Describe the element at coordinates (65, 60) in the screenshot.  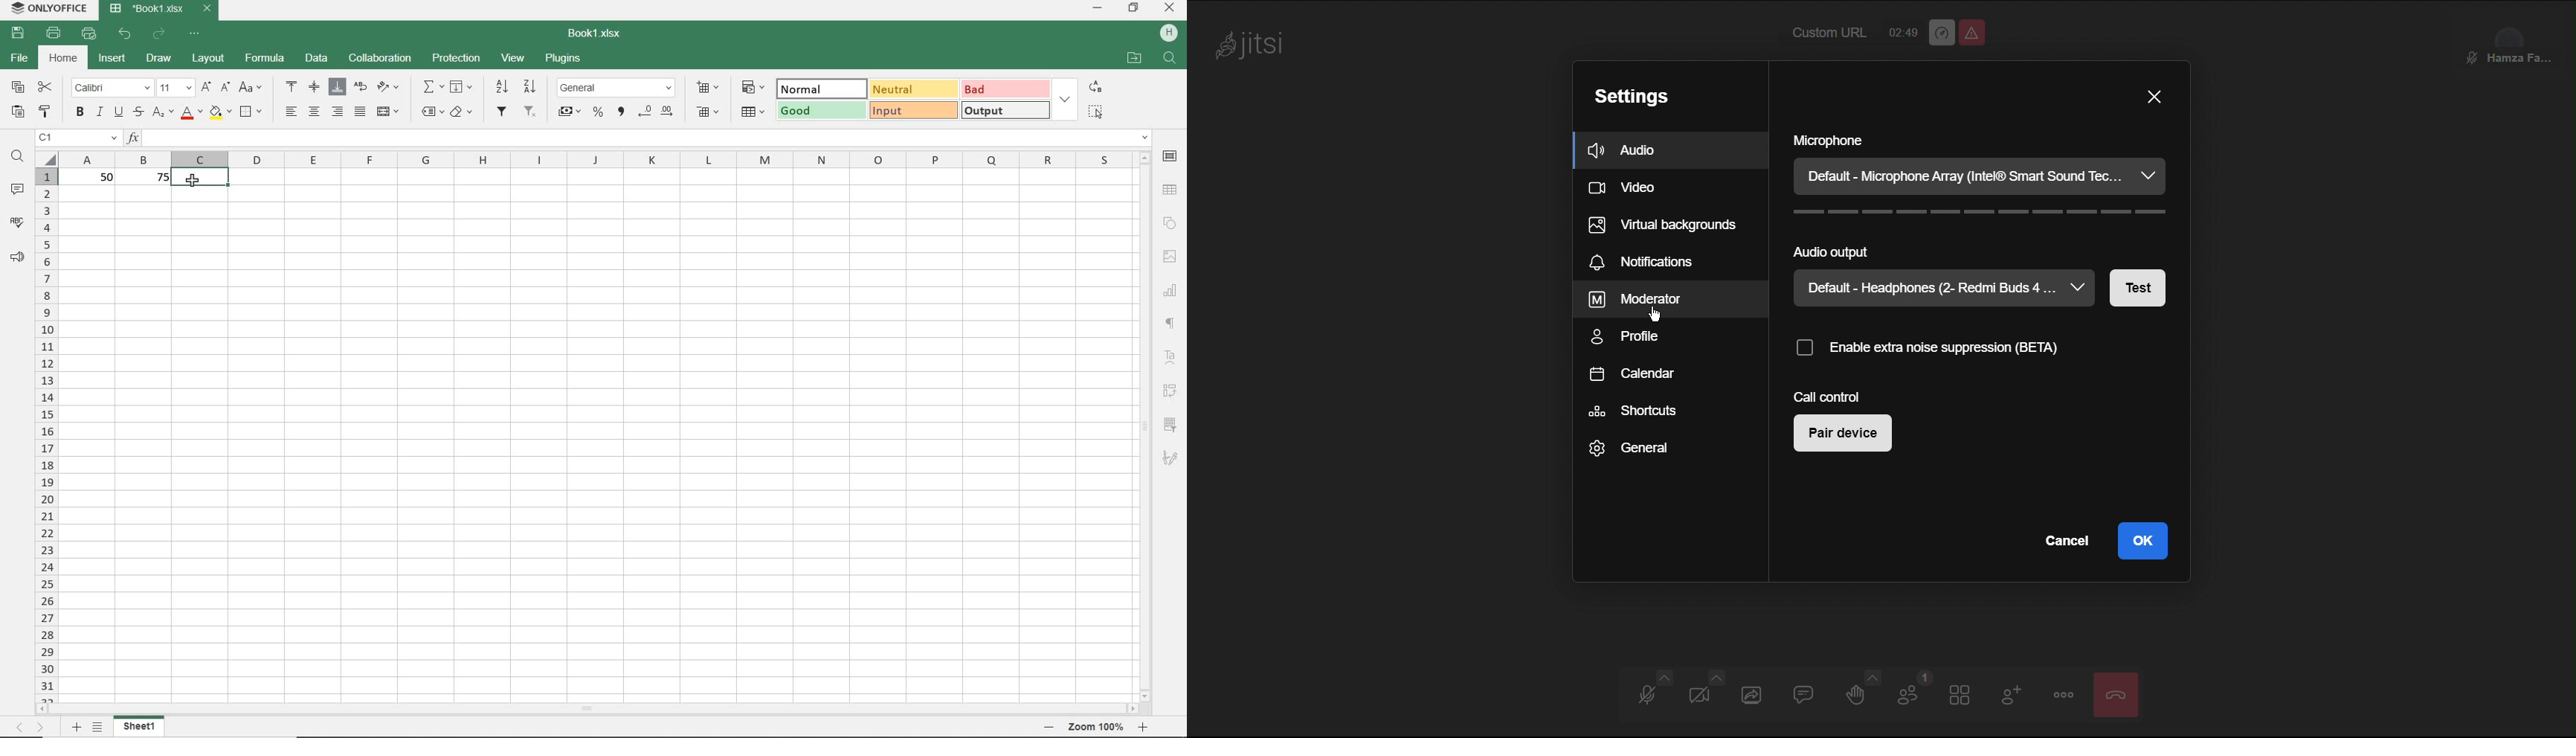
I see `home` at that location.